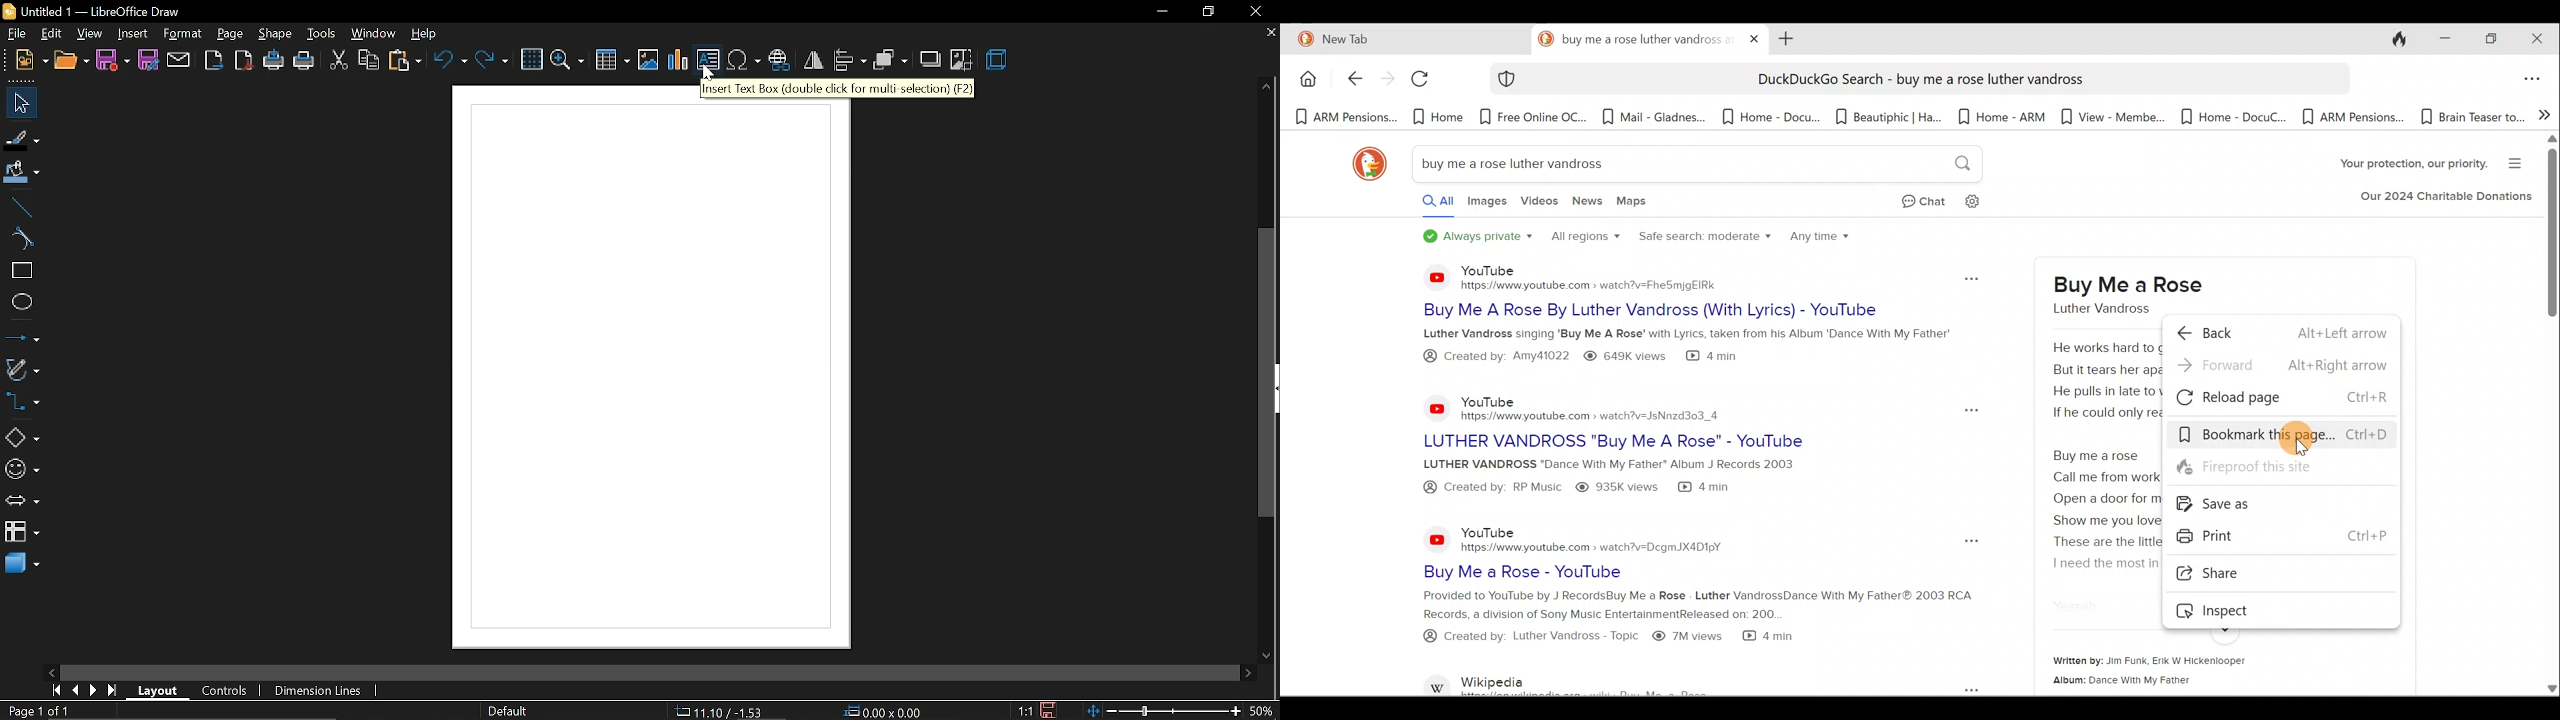 The image size is (2576, 728). What do you see at coordinates (18, 102) in the screenshot?
I see `select` at bounding box center [18, 102].